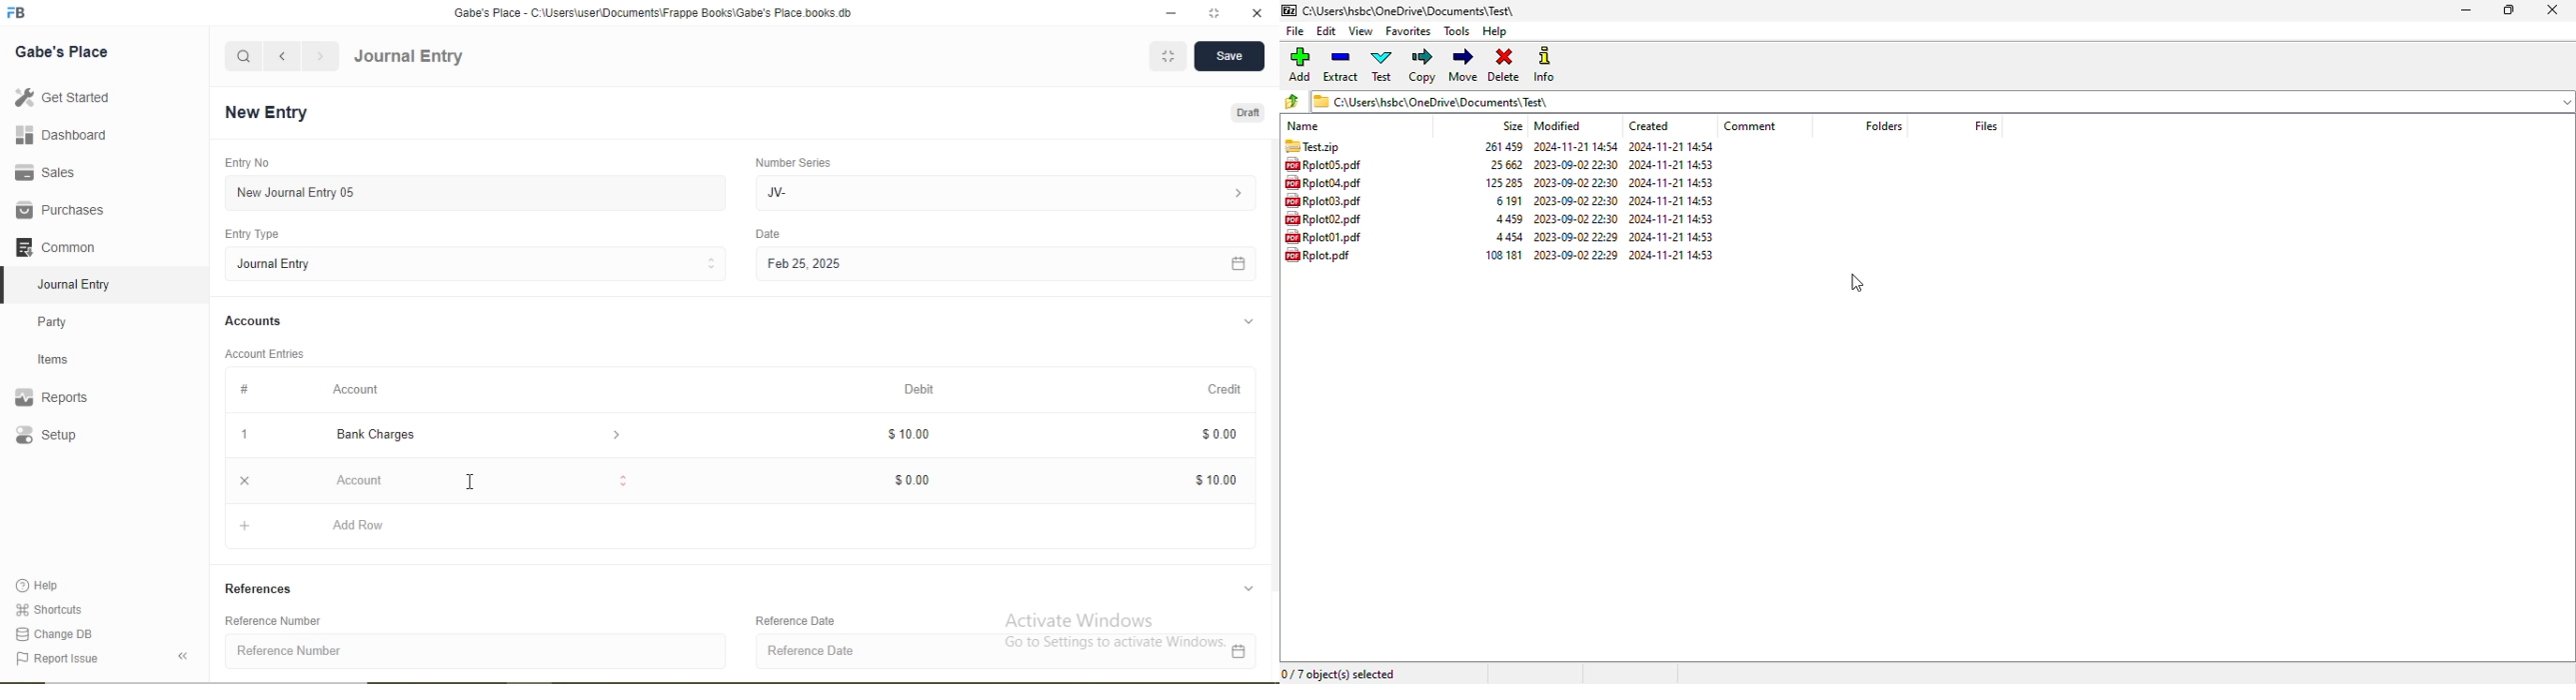  I want to click on Change DB, so click(55, 633).